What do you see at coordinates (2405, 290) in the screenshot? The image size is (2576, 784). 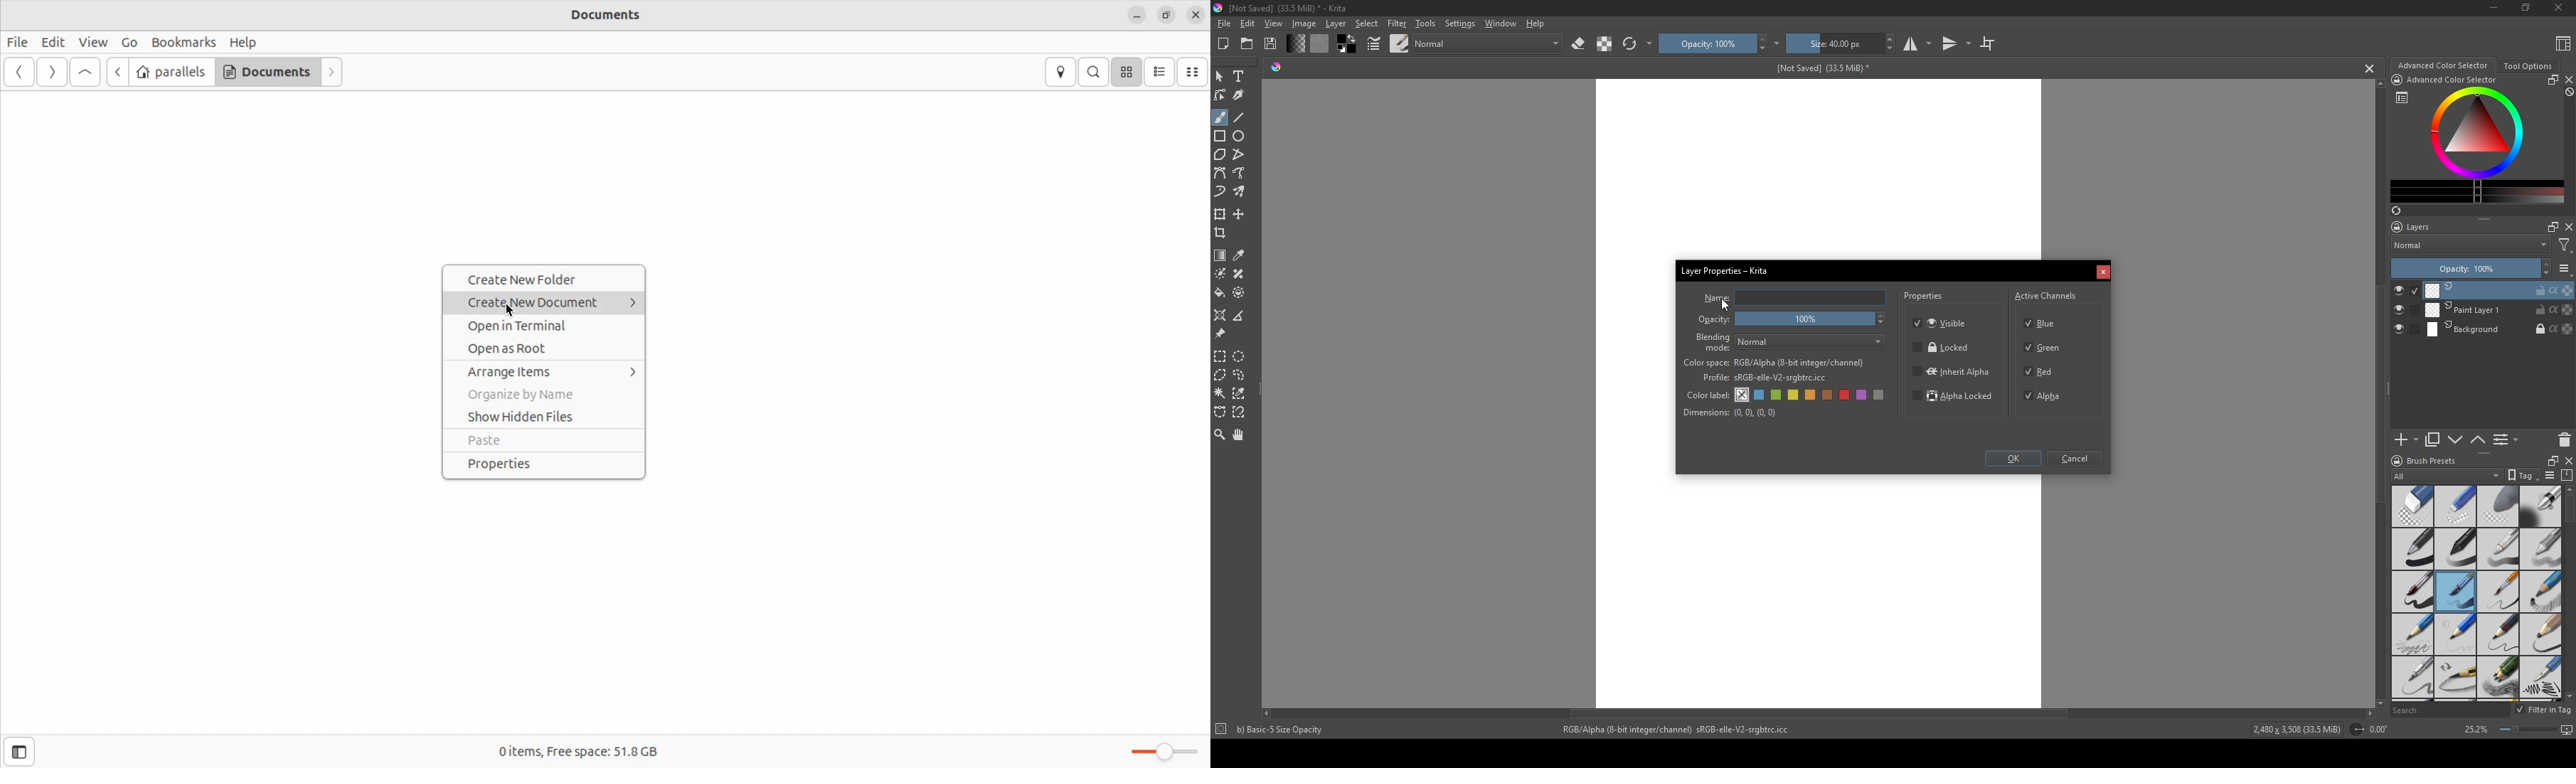 I see `check button` at bounding box center [2405, 290].